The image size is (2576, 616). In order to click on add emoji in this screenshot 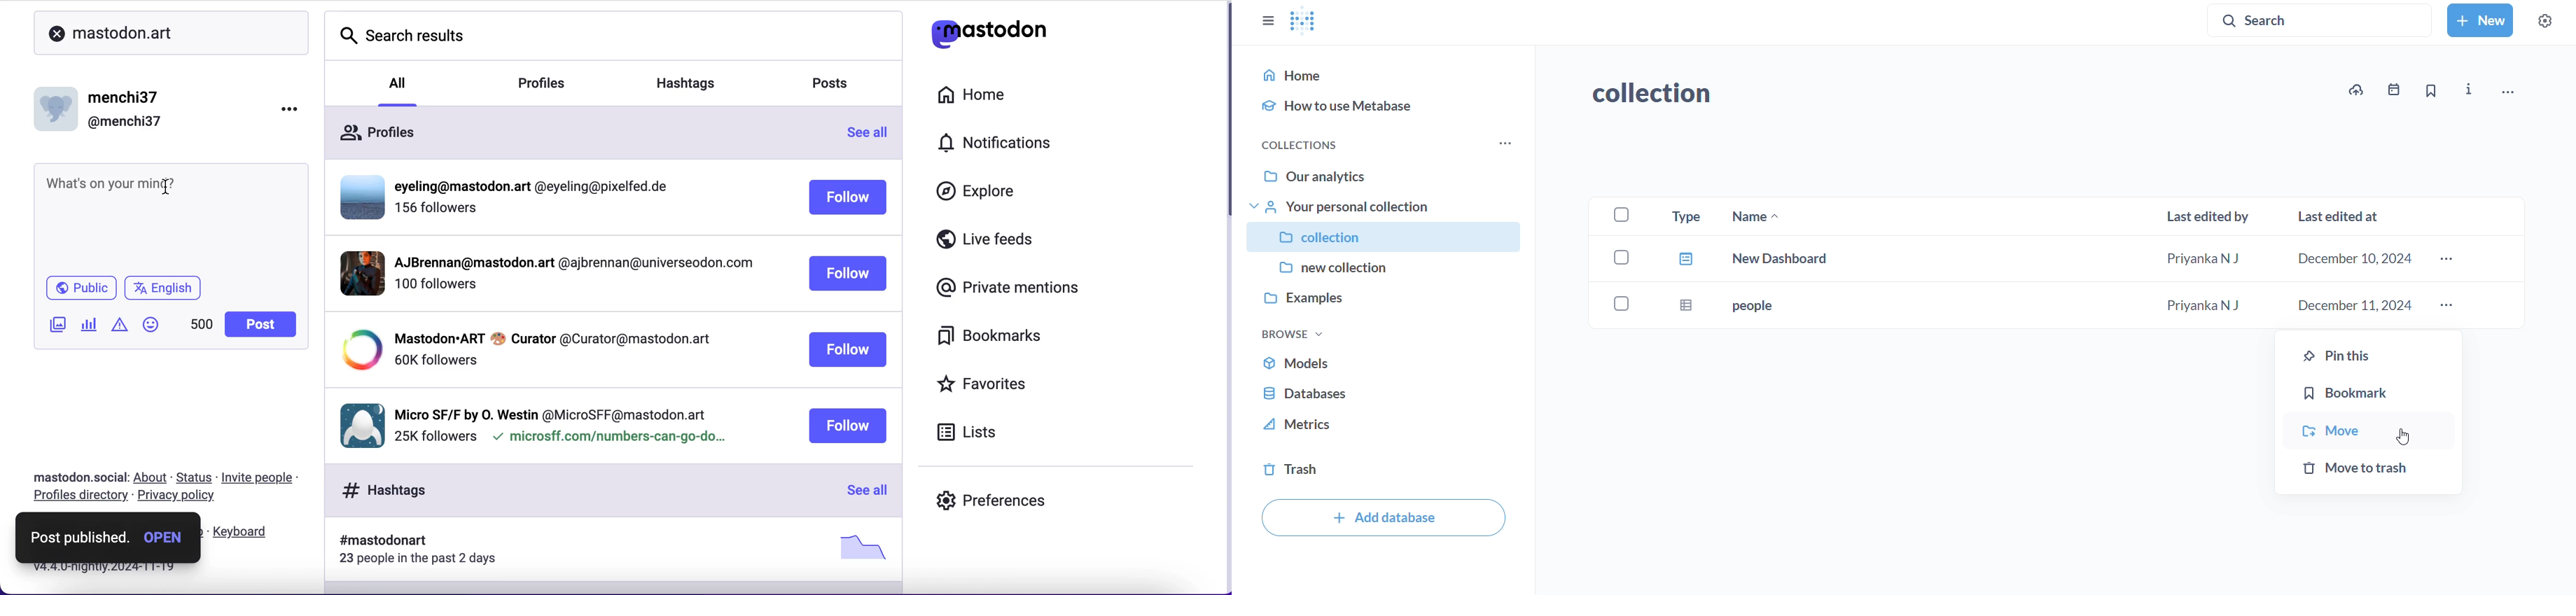, I will do `click(151, 329)`.